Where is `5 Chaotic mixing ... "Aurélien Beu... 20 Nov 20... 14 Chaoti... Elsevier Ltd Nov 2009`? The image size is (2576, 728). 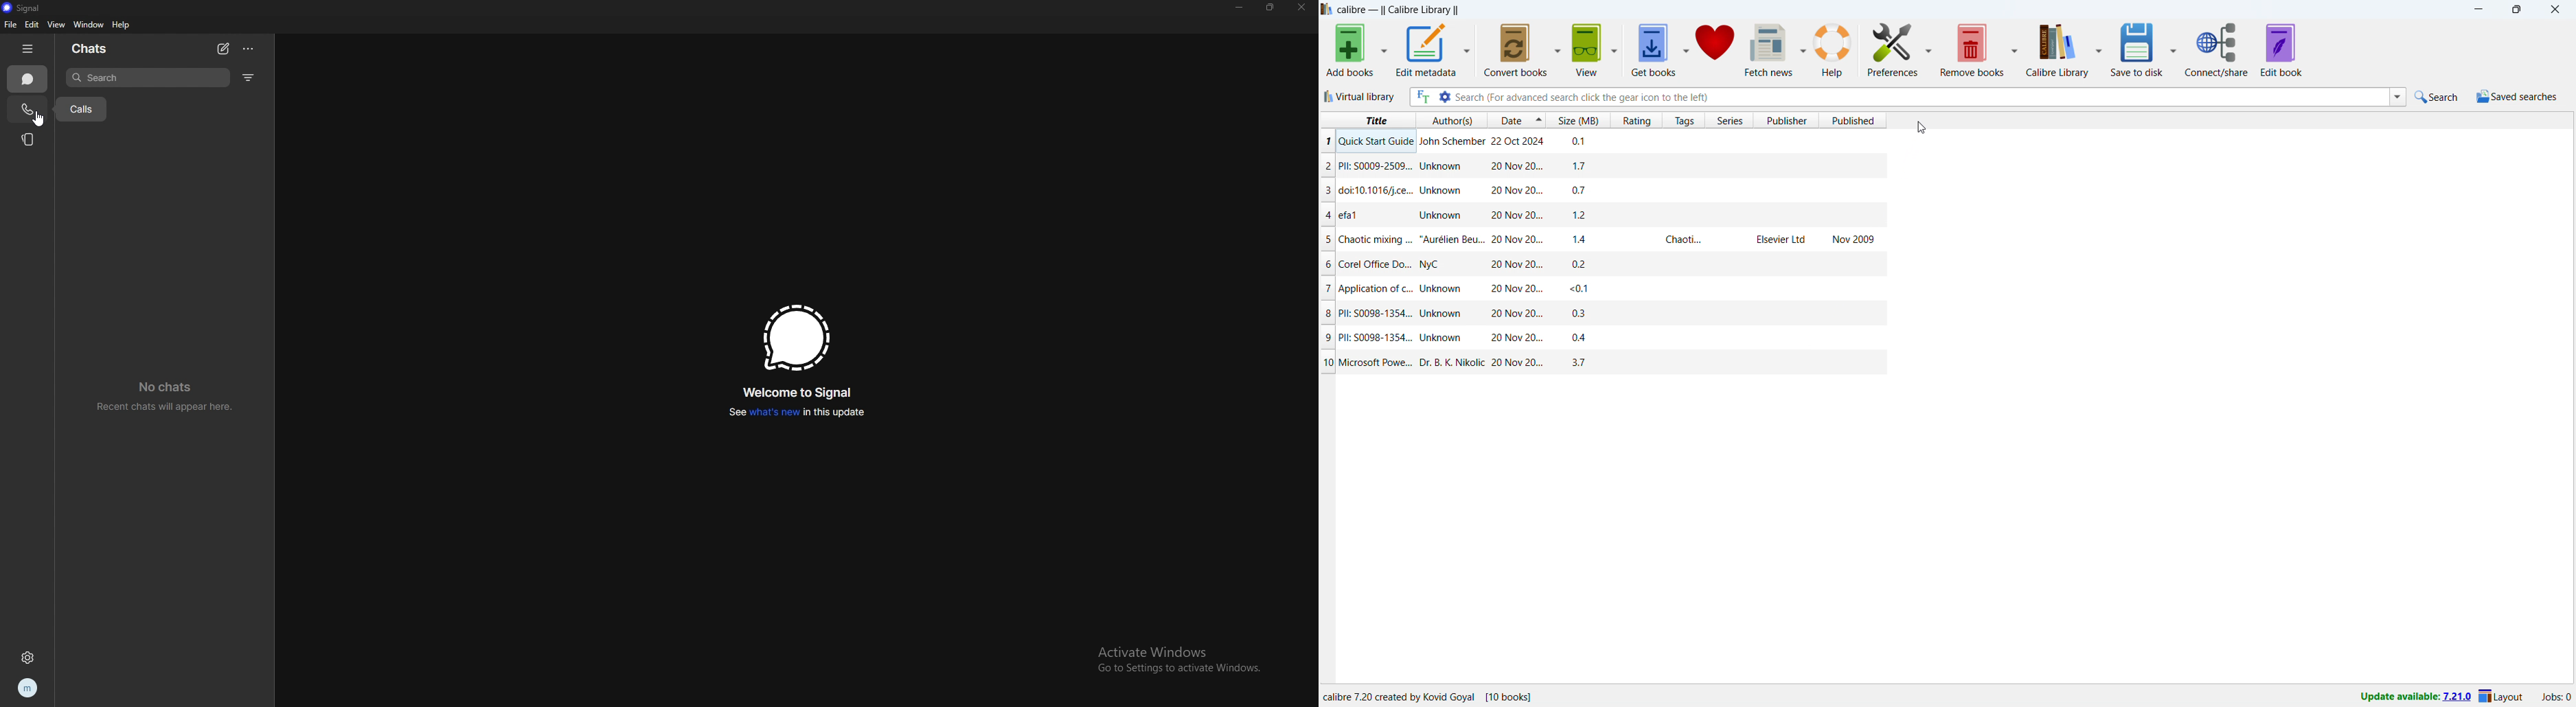 5 Chaotic mixing ... "Aurélien Beu... 20 Nov 20... 14 Chaoti... Elsevier Ltd Nov 2009 is located at coordinates (1598, 237).